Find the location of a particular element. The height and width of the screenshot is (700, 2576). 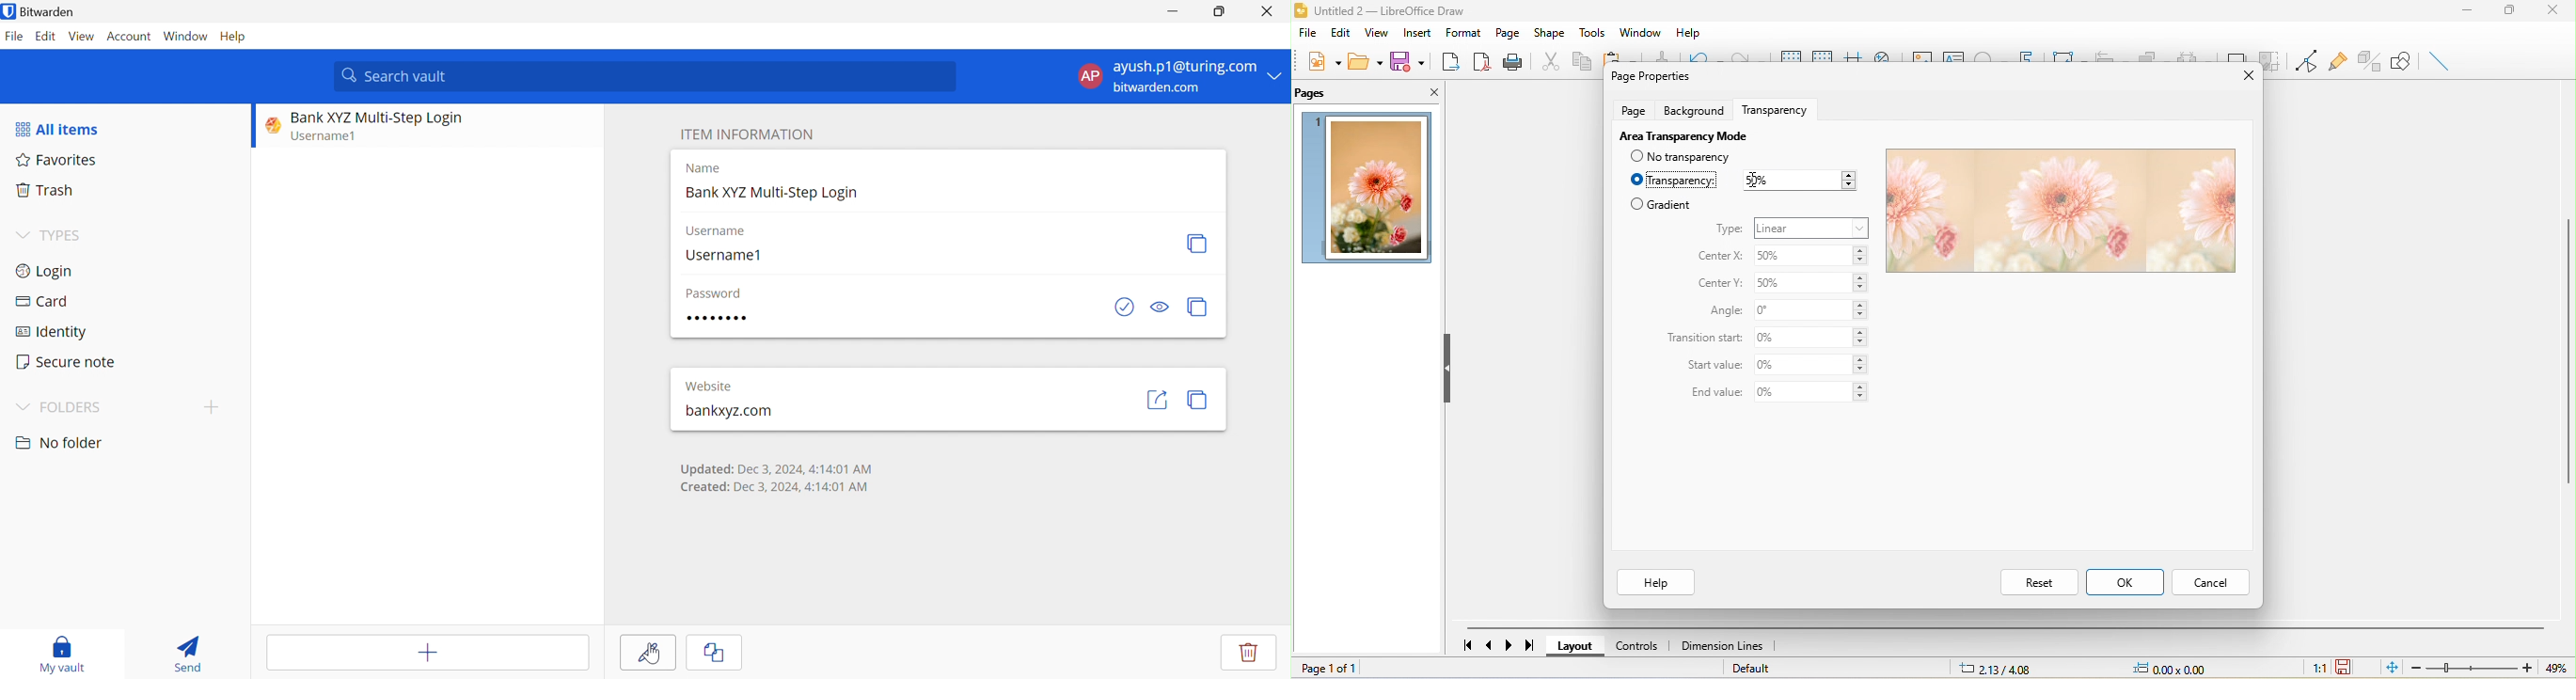

1:1 is located at coordinates (2318, 670).